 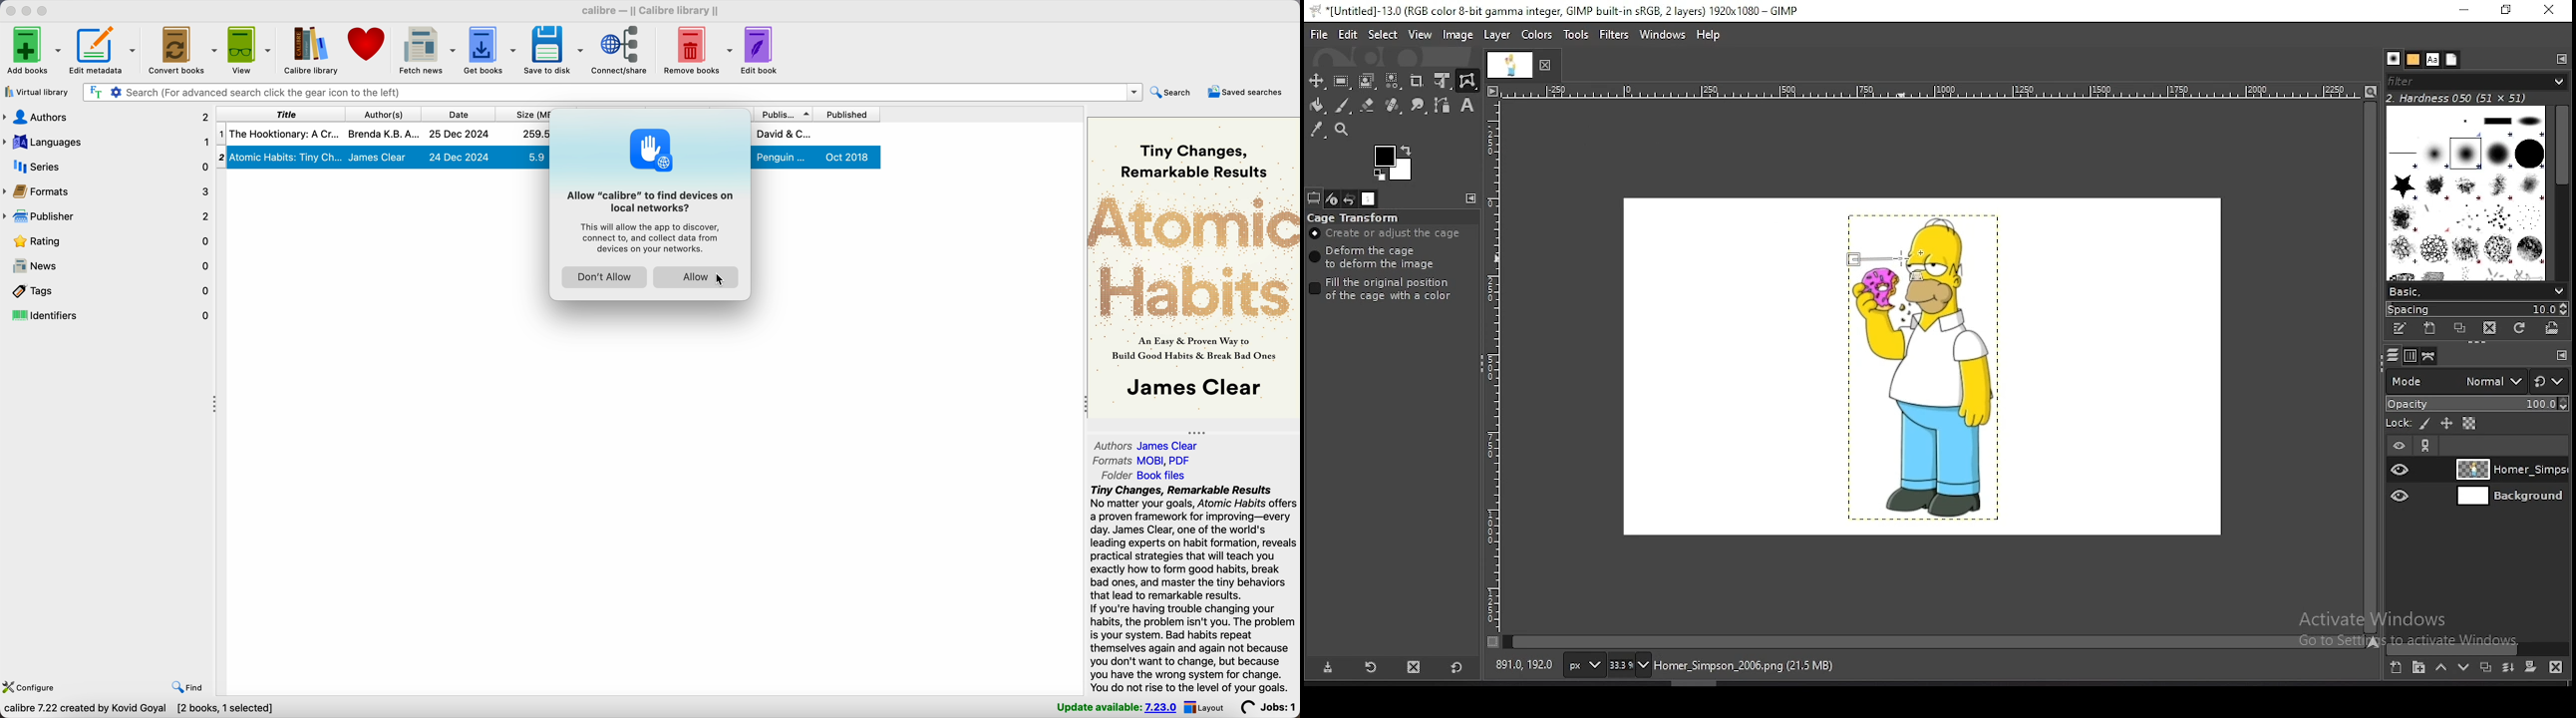 What do you see at coordinates (45, 10) in the screenshot?
I see `maximize Calibre` at bounding box center [45, 10].